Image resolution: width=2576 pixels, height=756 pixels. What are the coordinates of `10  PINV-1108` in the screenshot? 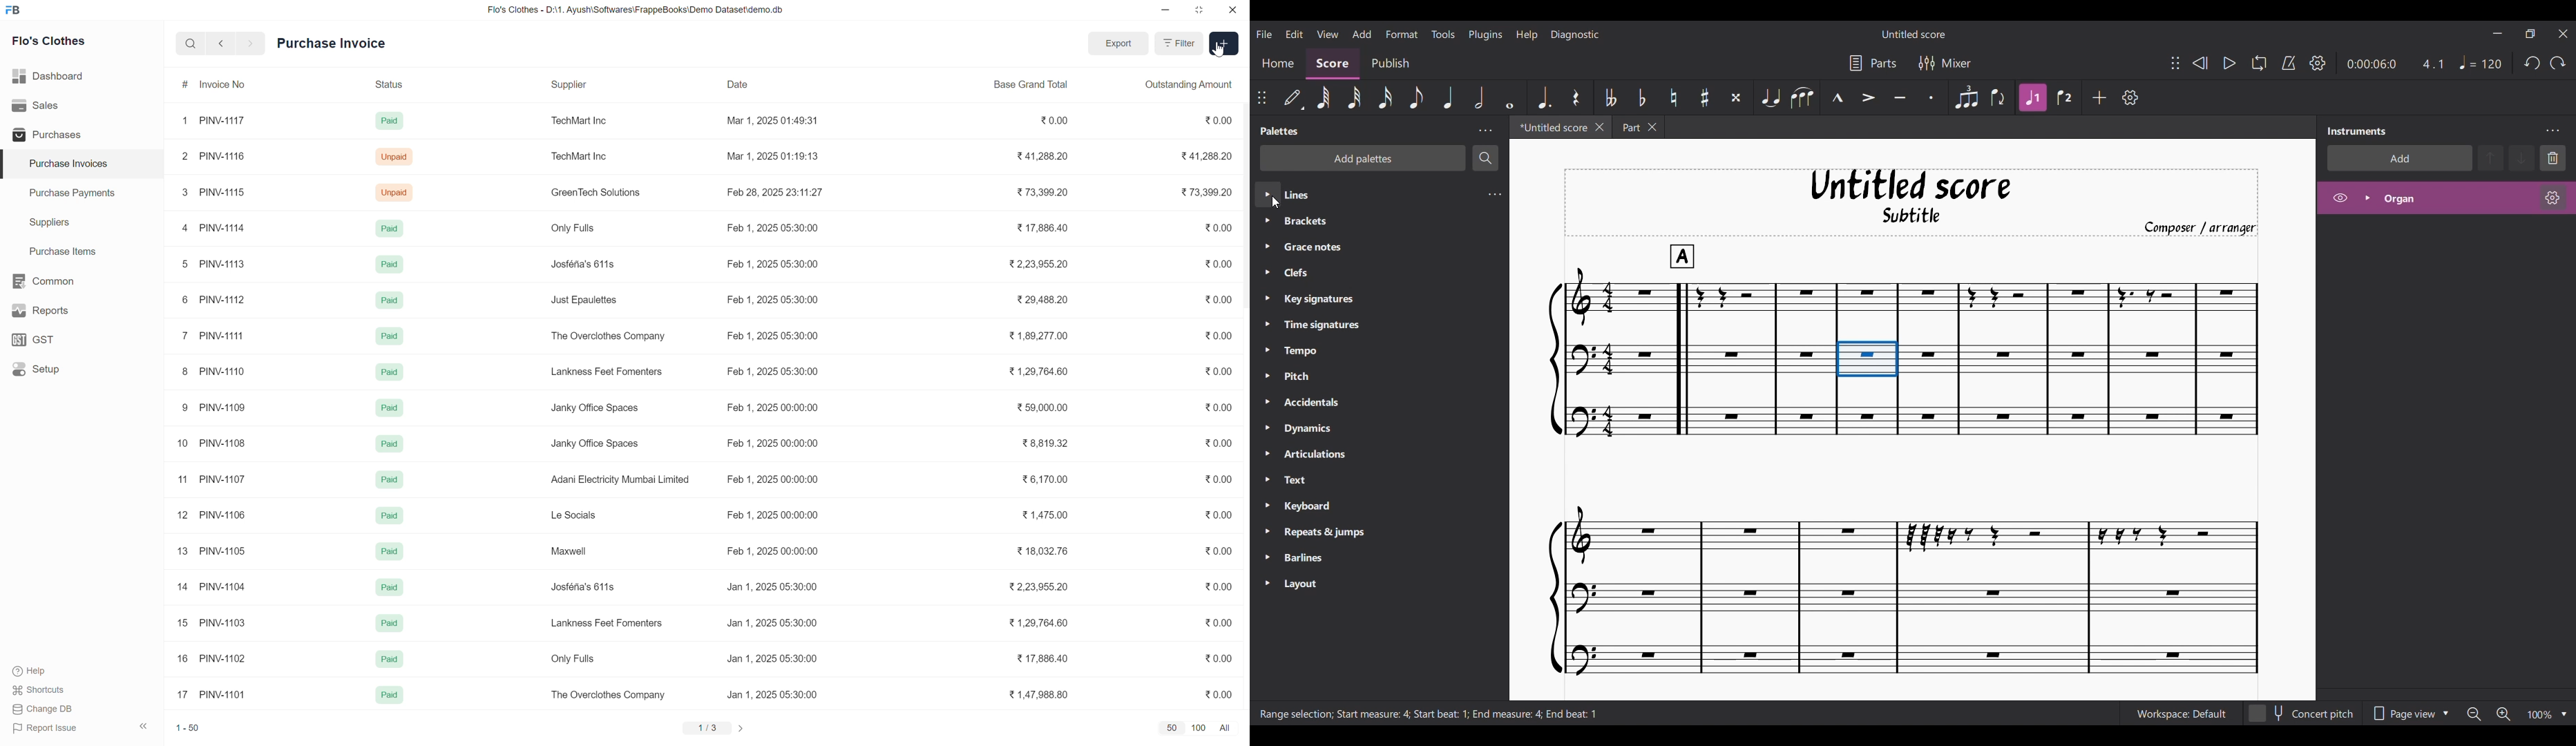 It's located at (211, 443).